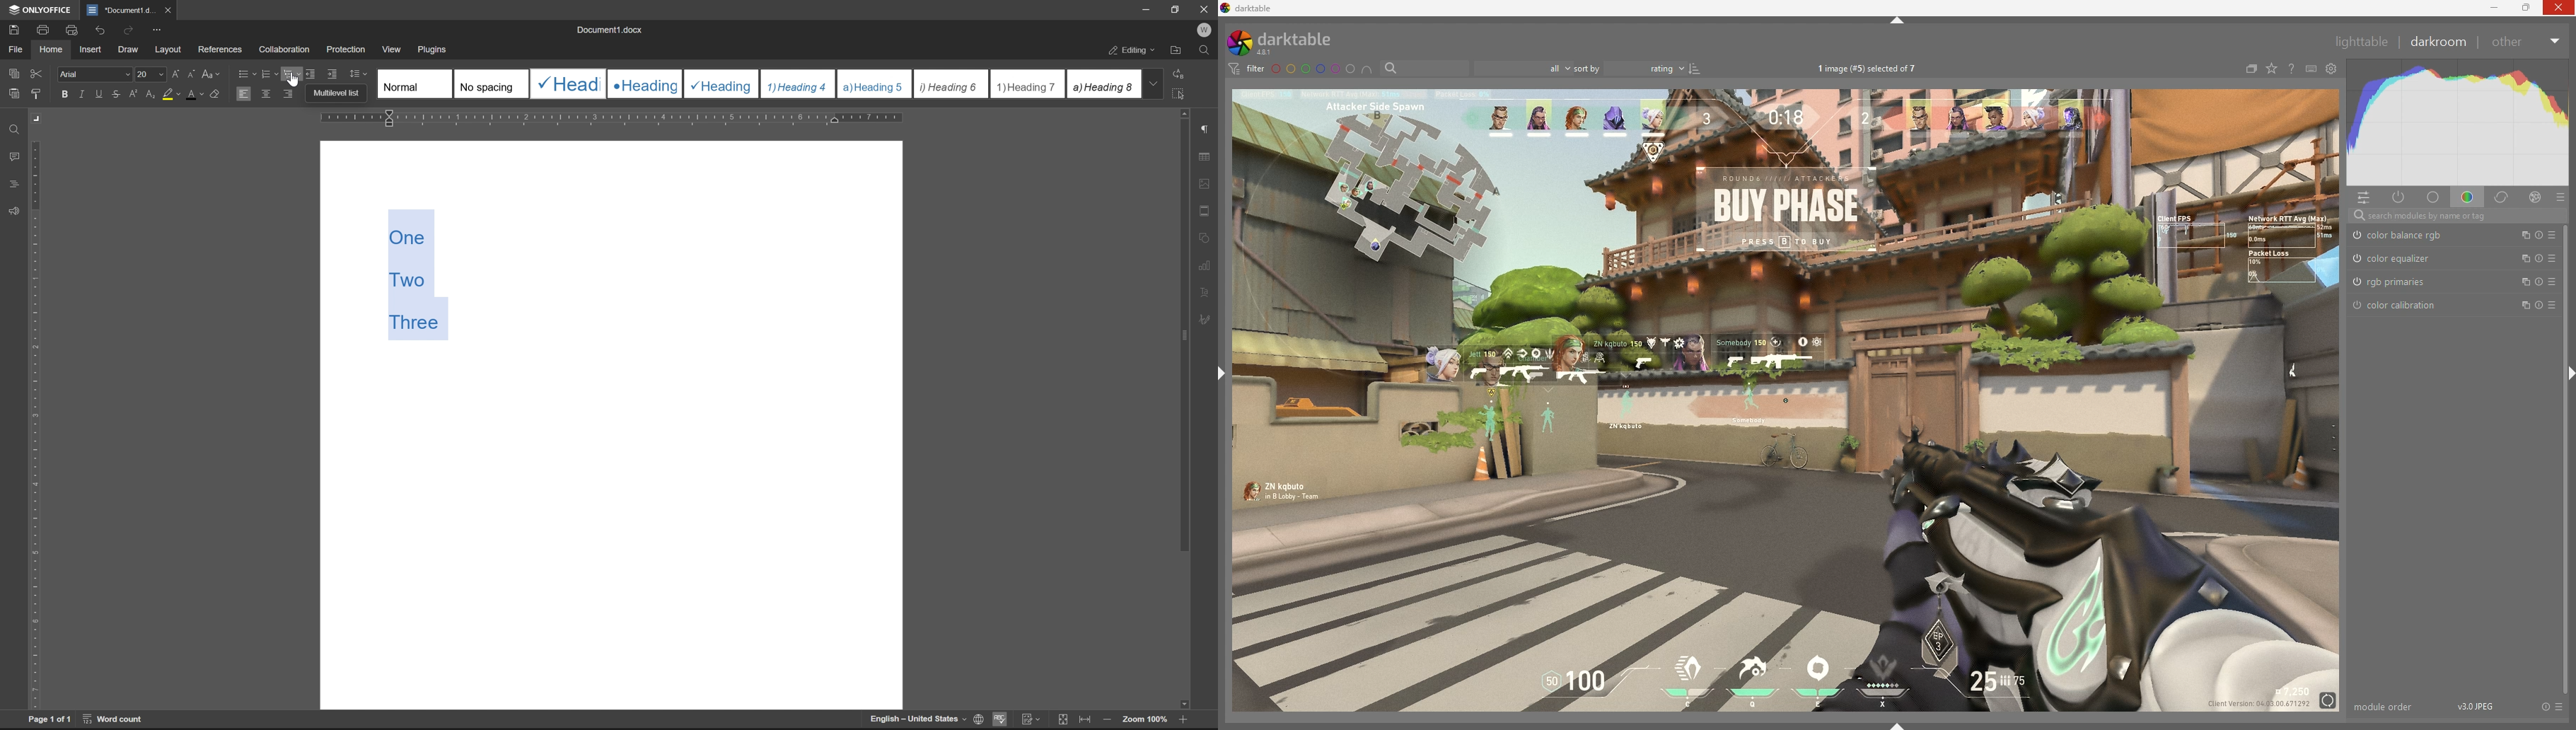  What do you see at coordinates (288, 49) in the screenshot?
I see `collaboration` at bounding box center [288, 49].